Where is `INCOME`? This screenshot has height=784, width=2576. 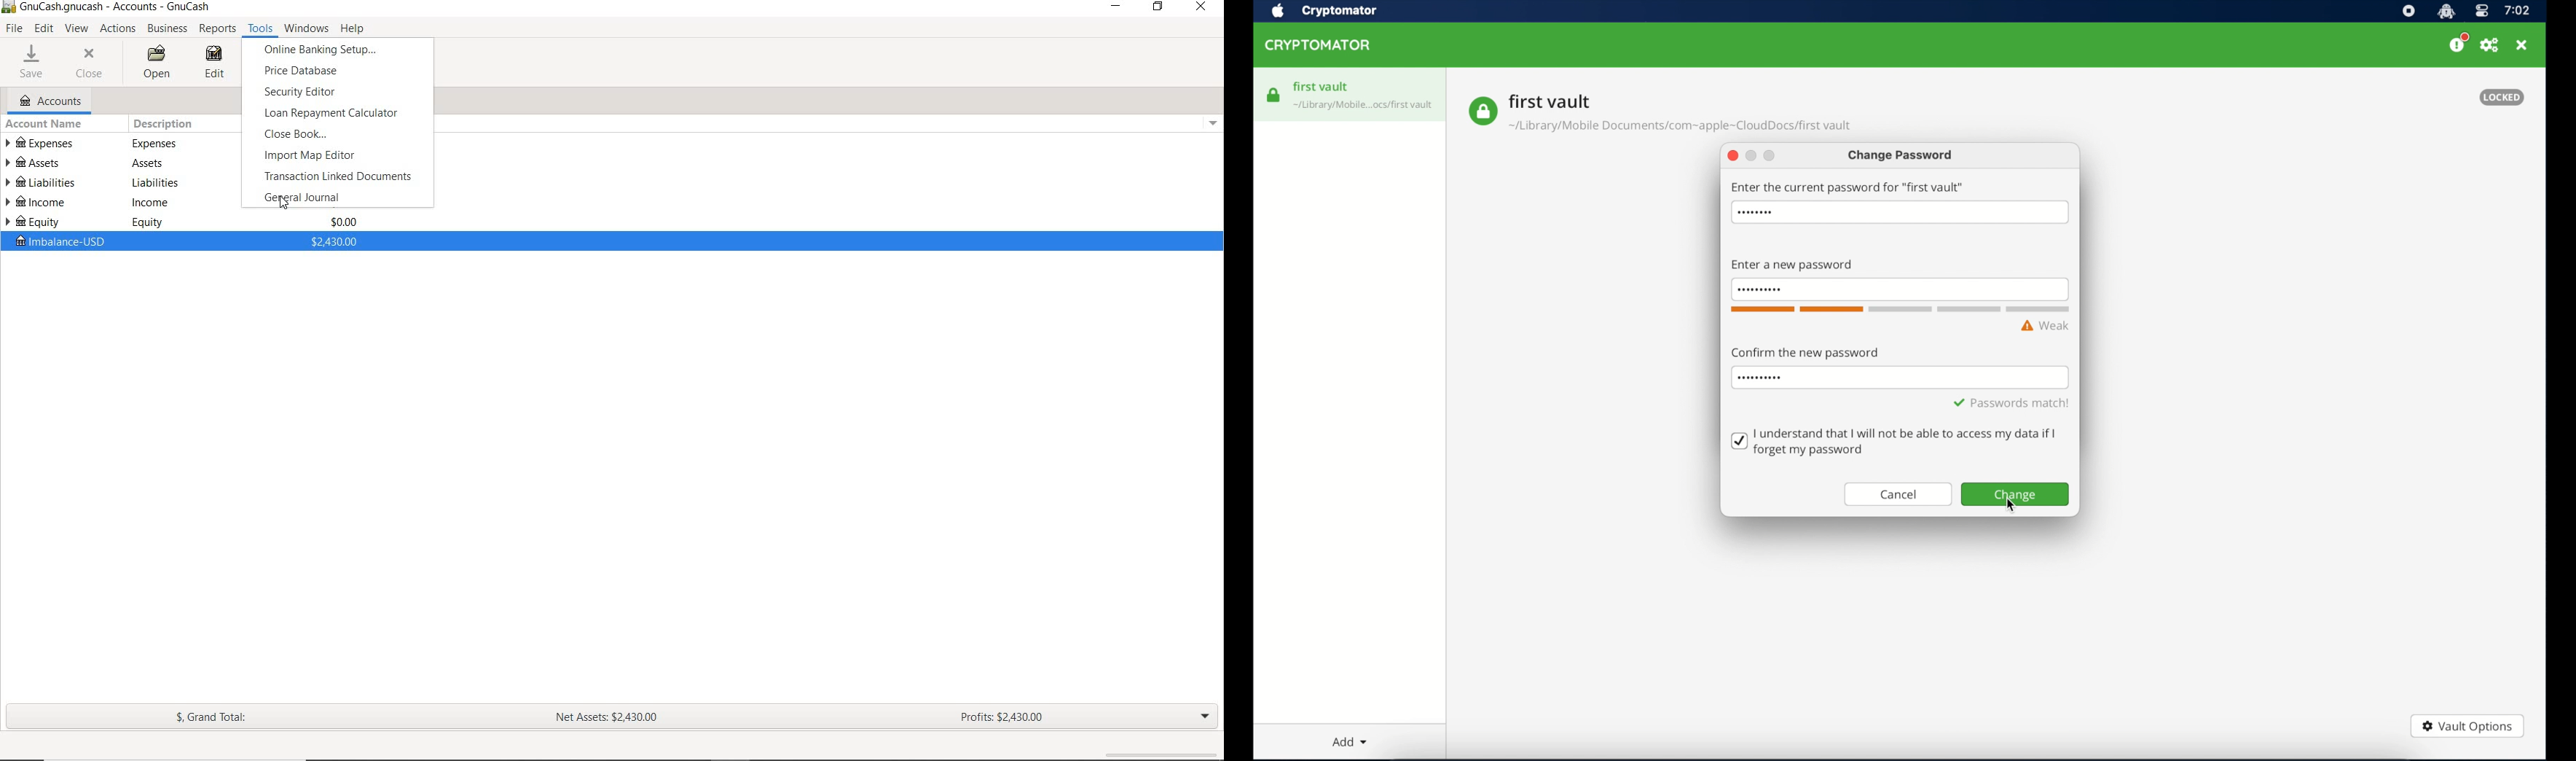 INCOME is located at coordinates (40, 203).